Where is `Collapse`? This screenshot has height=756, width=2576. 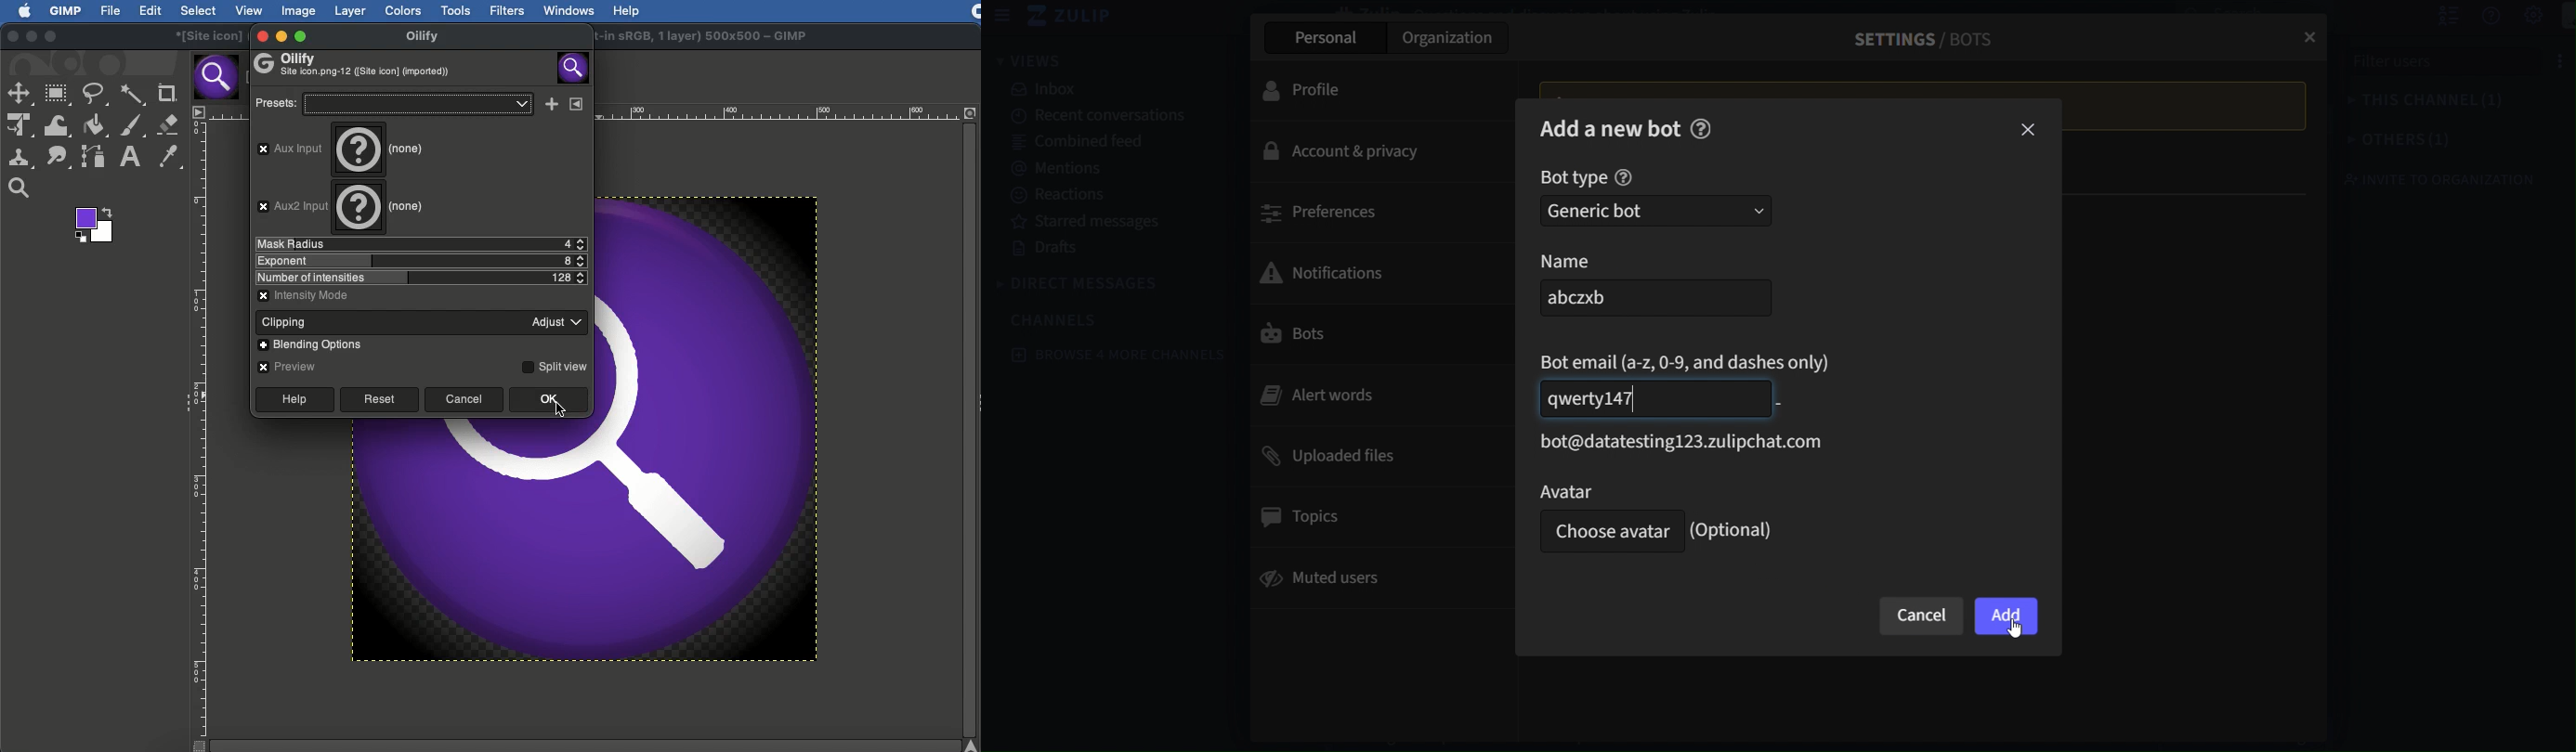 Collapse is located at coordinates (185, 399).